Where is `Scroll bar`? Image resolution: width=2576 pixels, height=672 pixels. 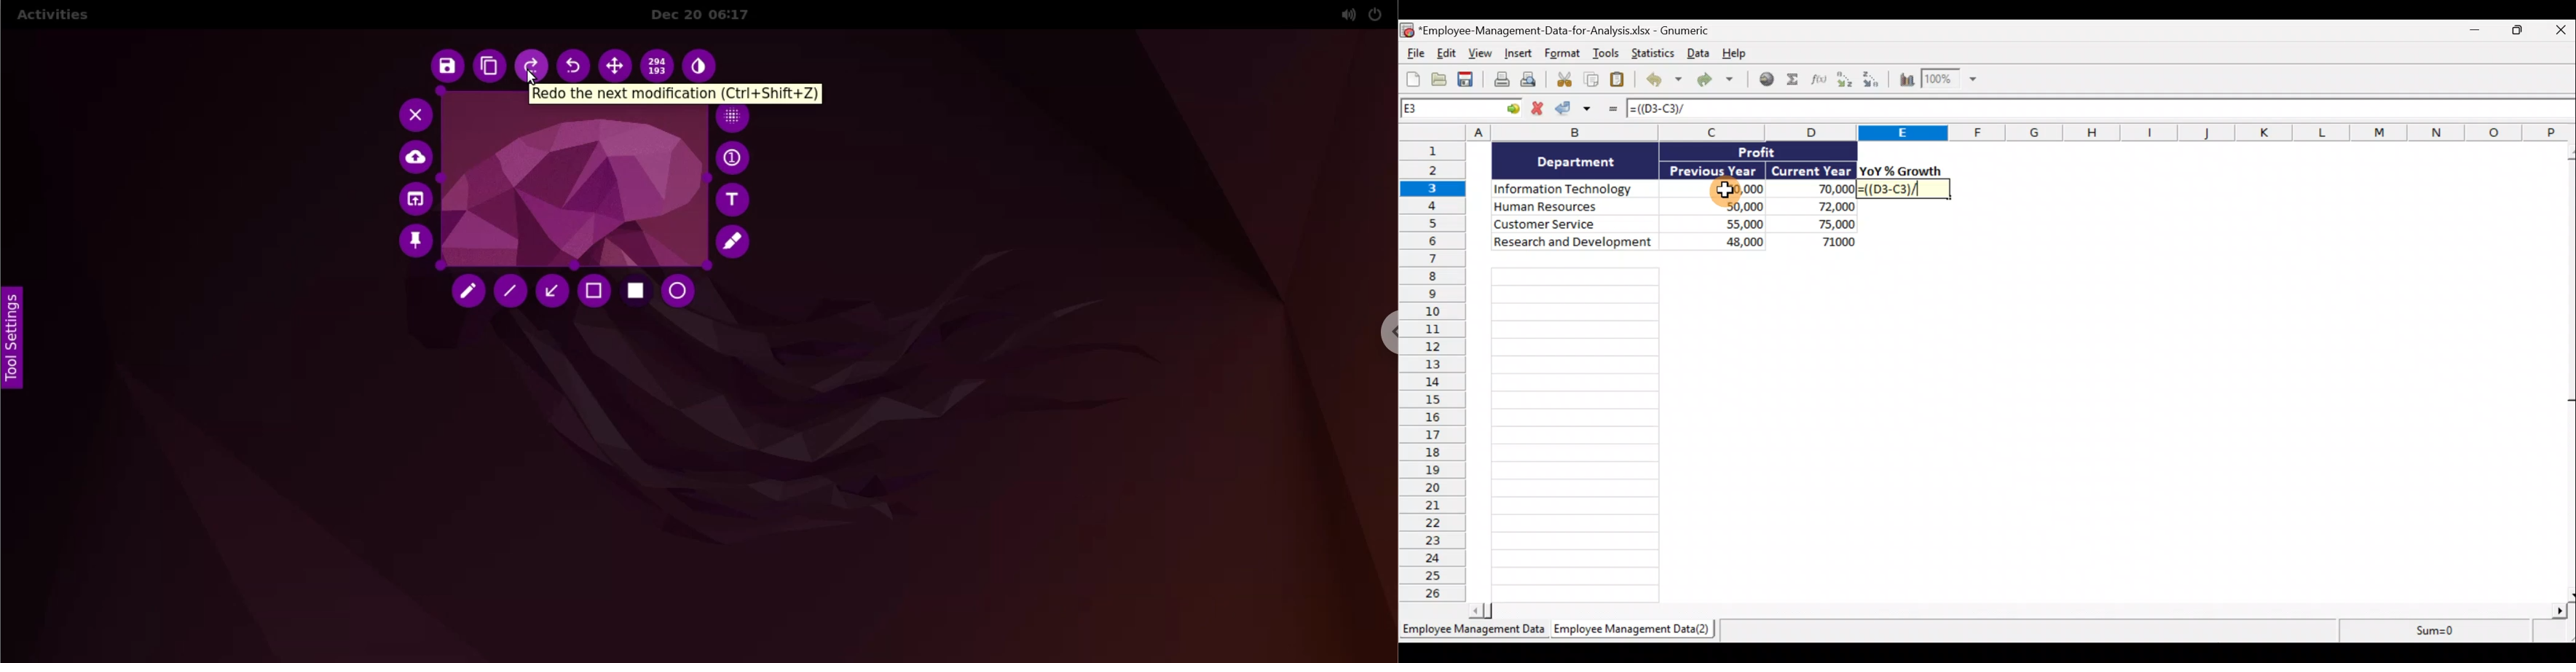 Scroll bar is located at coordinates (2018, 613).